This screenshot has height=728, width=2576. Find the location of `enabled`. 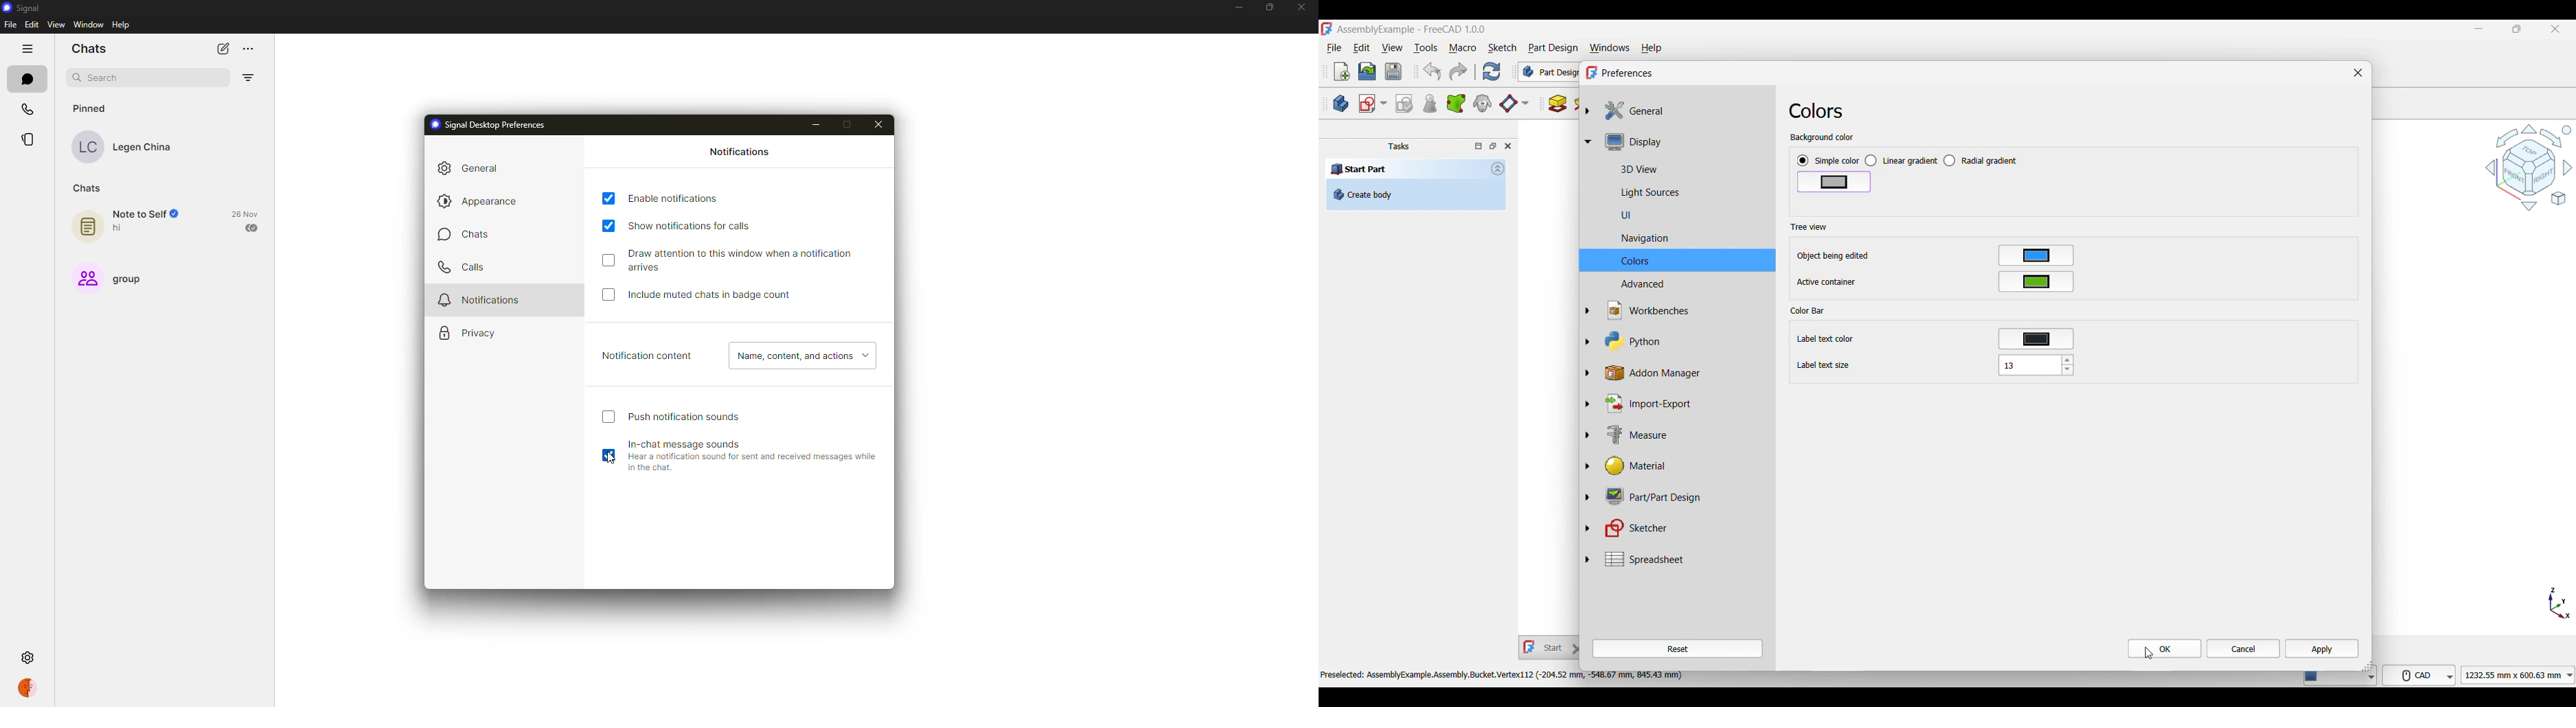

enabled is located at coordinates (606, 457).